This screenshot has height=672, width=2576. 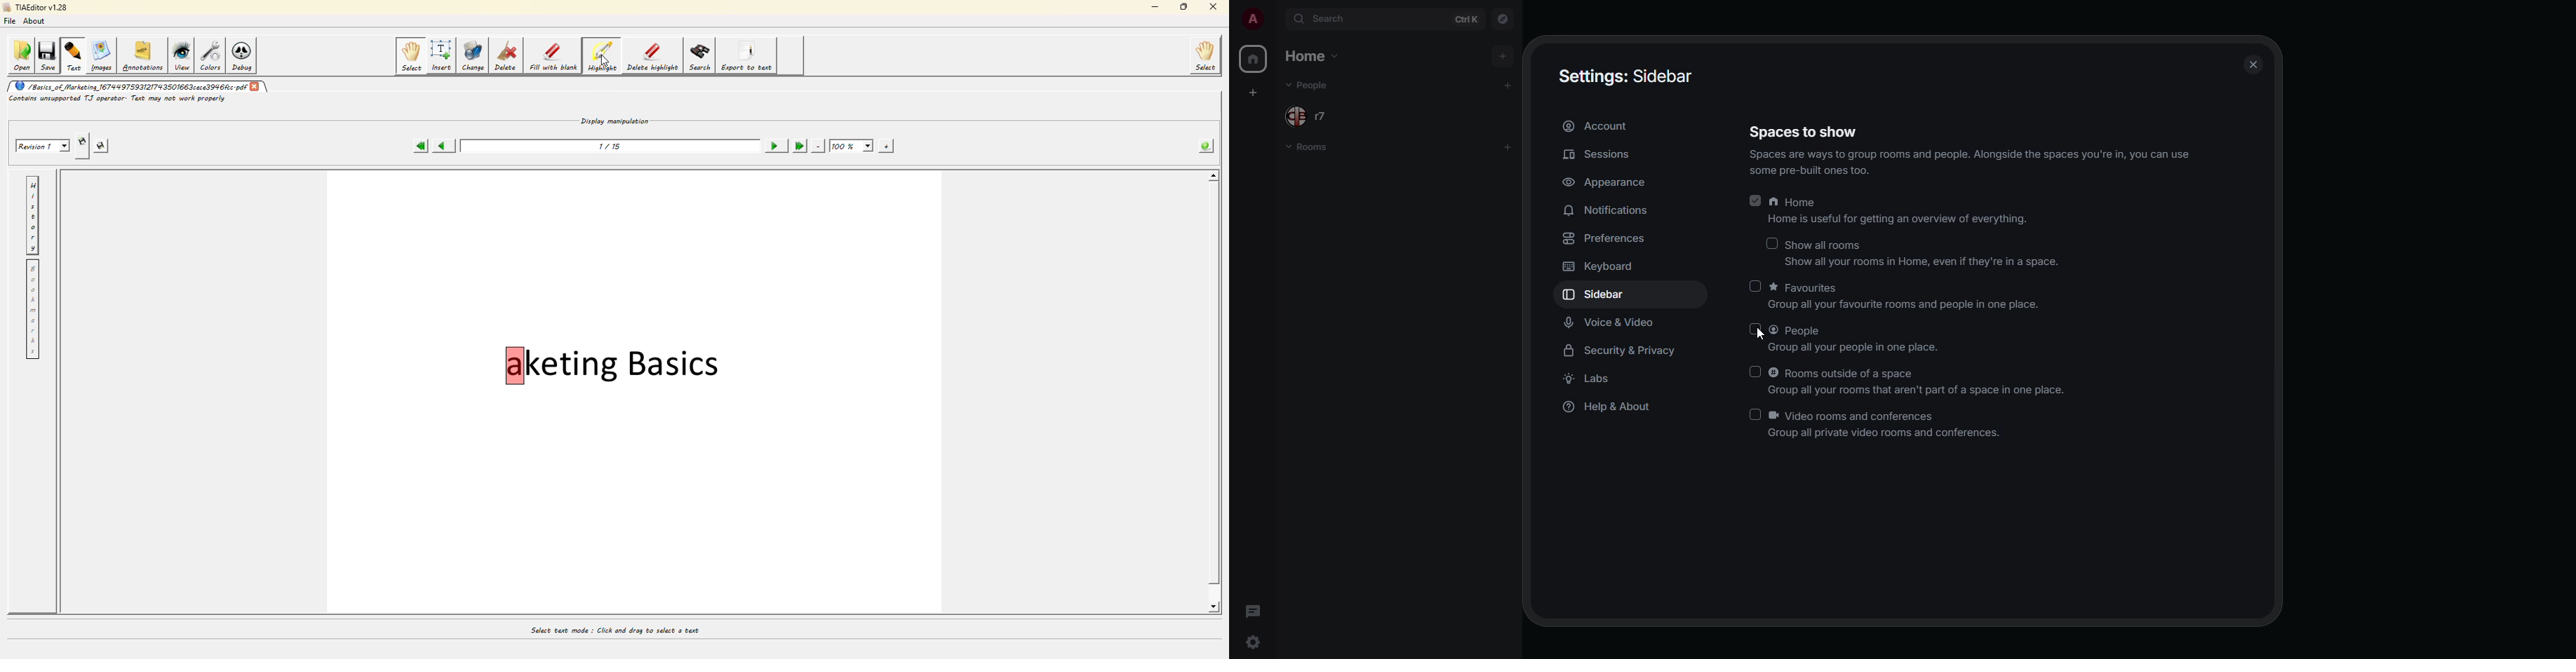 What do you see at coordinates (1903, 212) in the screenshot?
I see `home` at bounding box center [1903, 212].